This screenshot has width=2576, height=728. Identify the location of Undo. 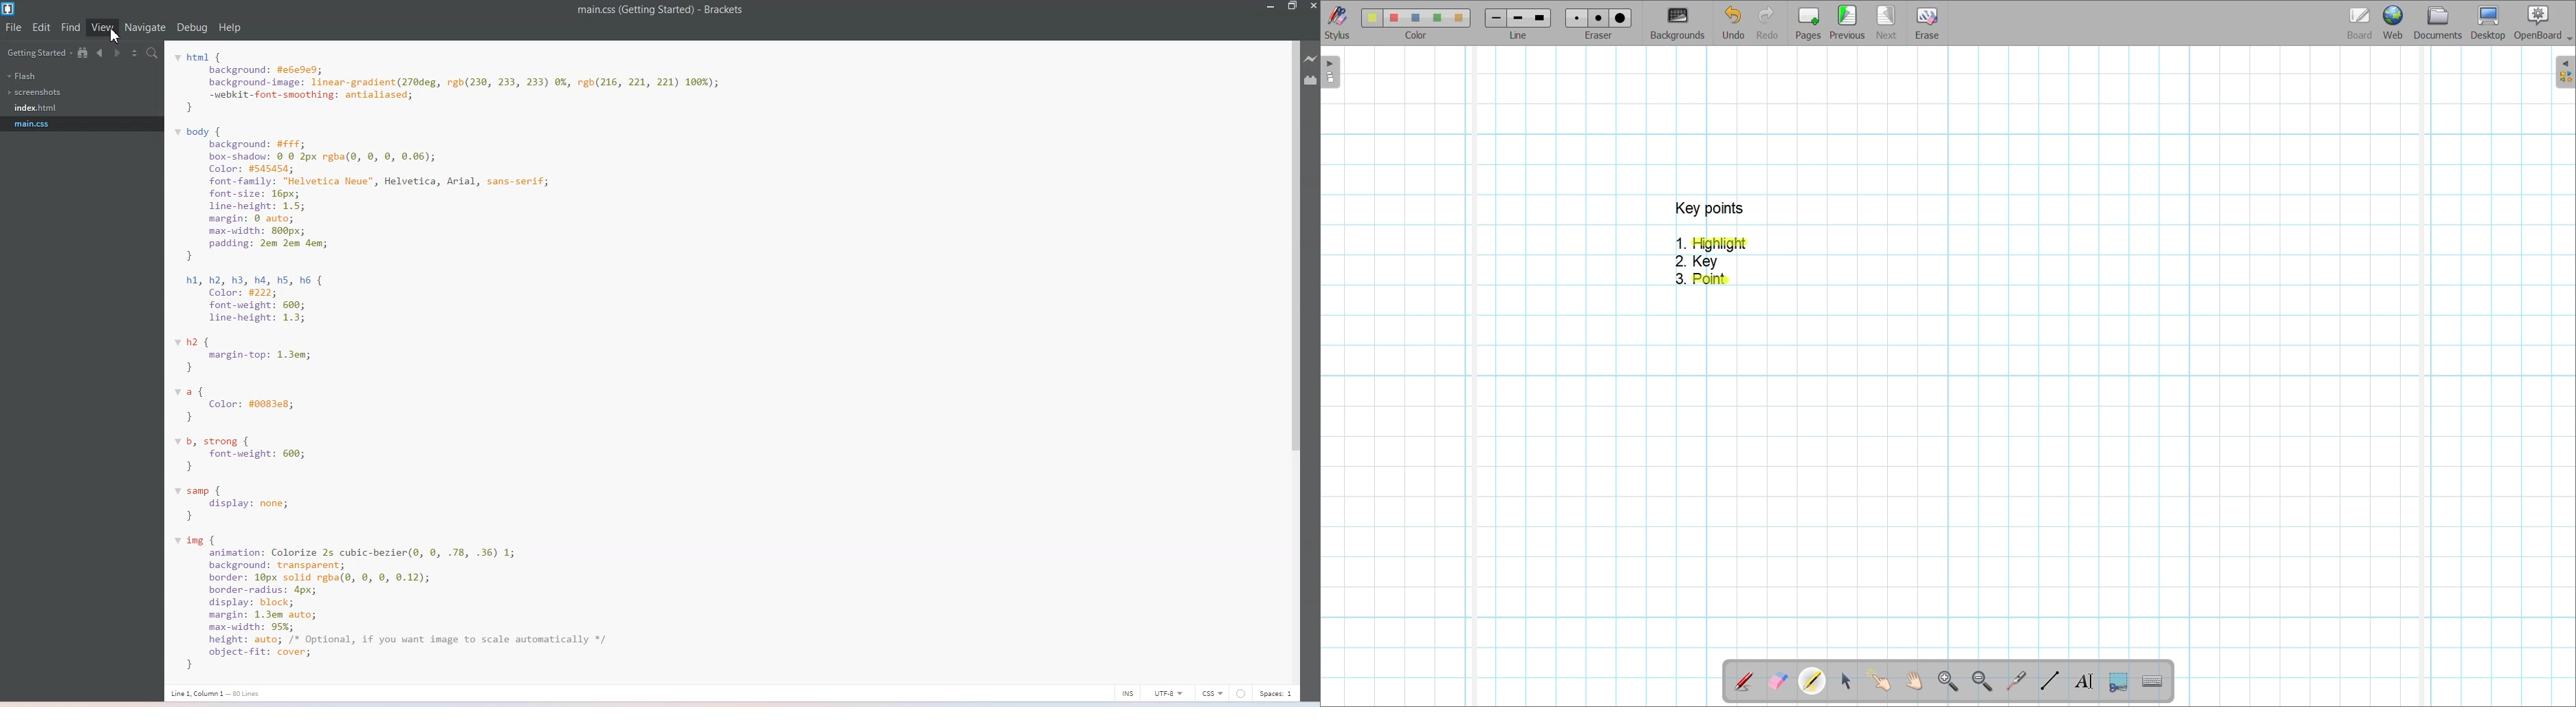
(1734, 22).